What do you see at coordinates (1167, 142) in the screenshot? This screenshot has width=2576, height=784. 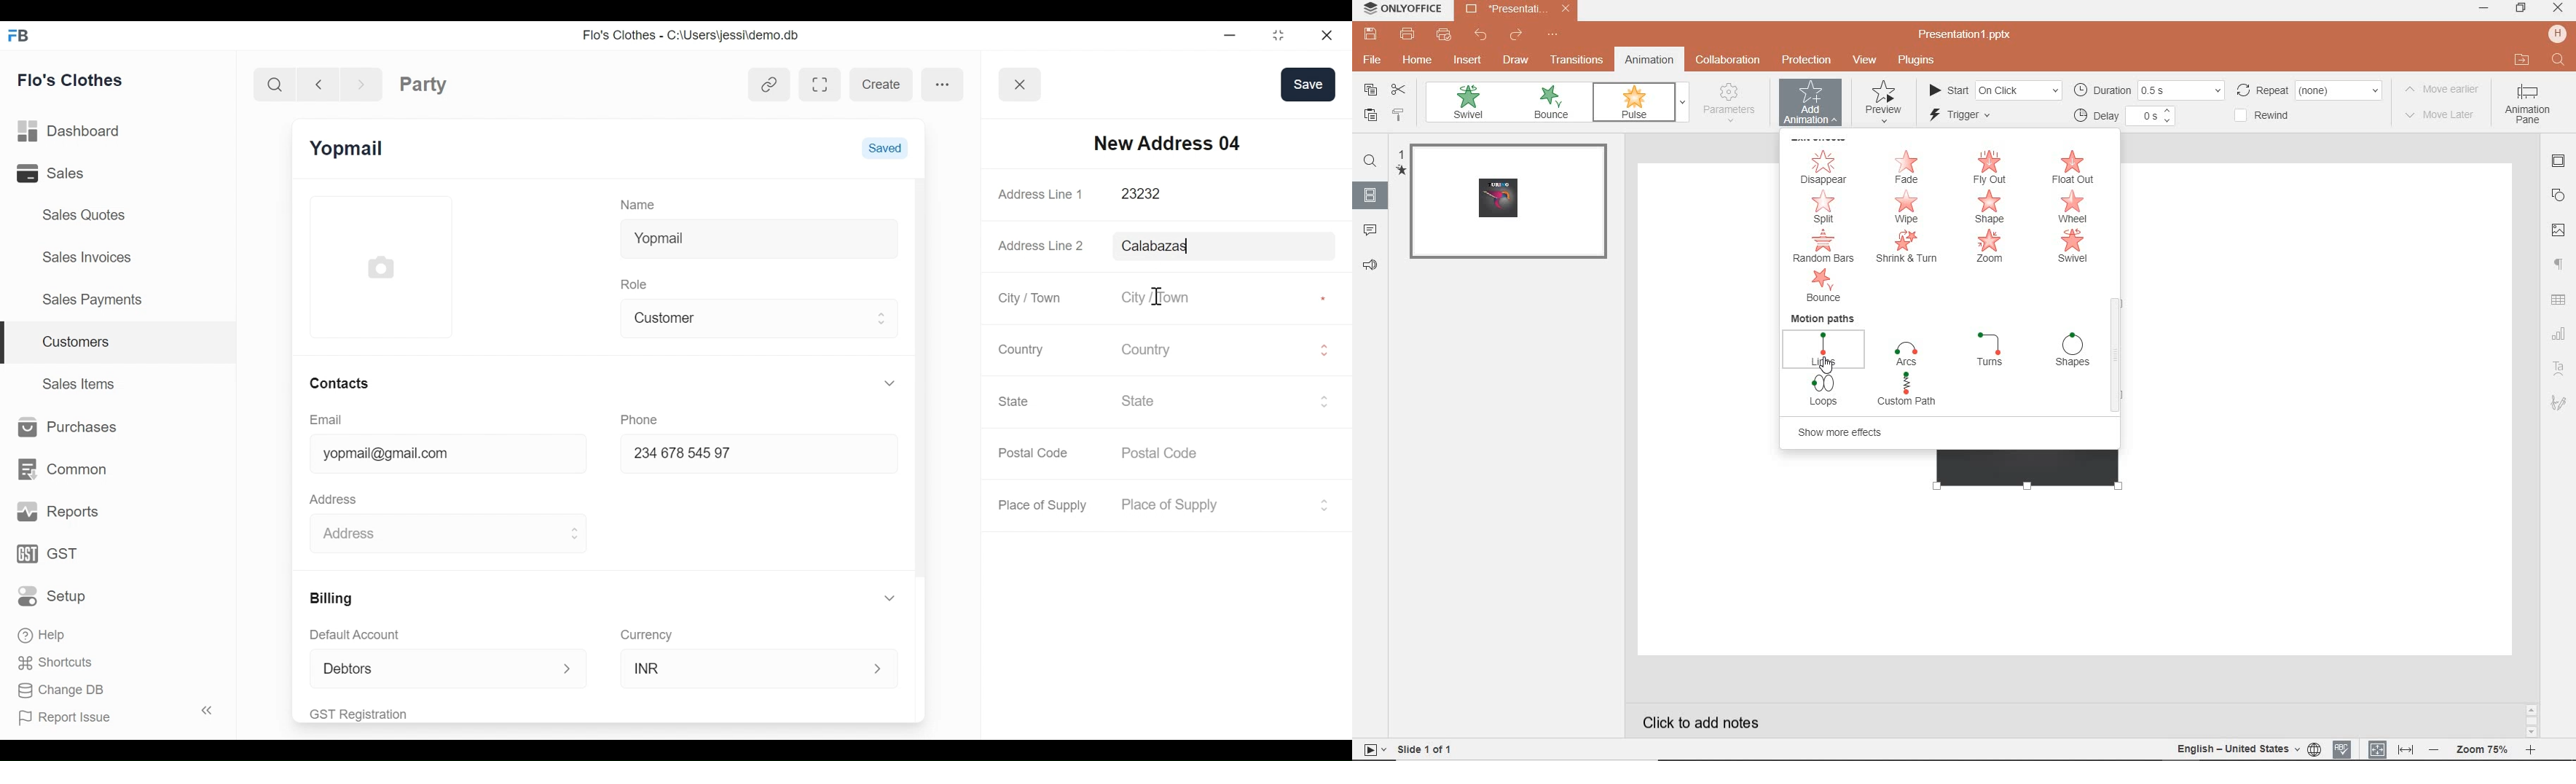 I see `New Address 04` at bounding box center [1167, 142].